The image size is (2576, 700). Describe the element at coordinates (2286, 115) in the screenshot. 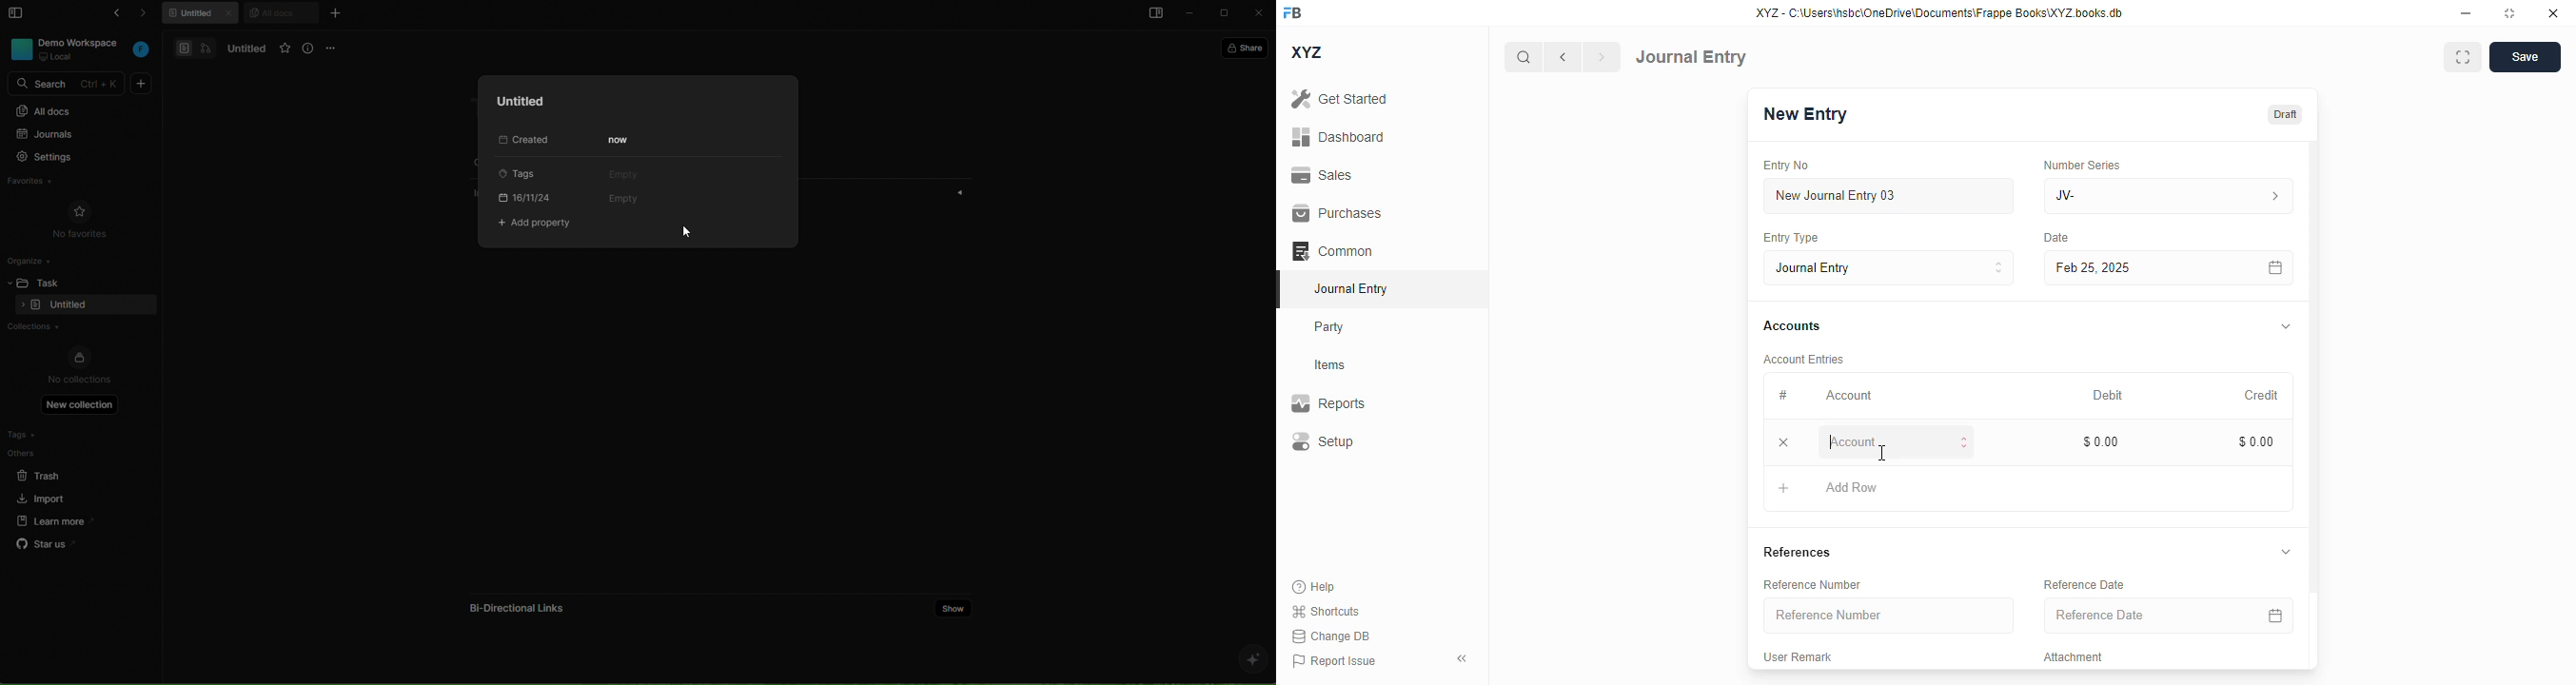

I see `draft` at that location.